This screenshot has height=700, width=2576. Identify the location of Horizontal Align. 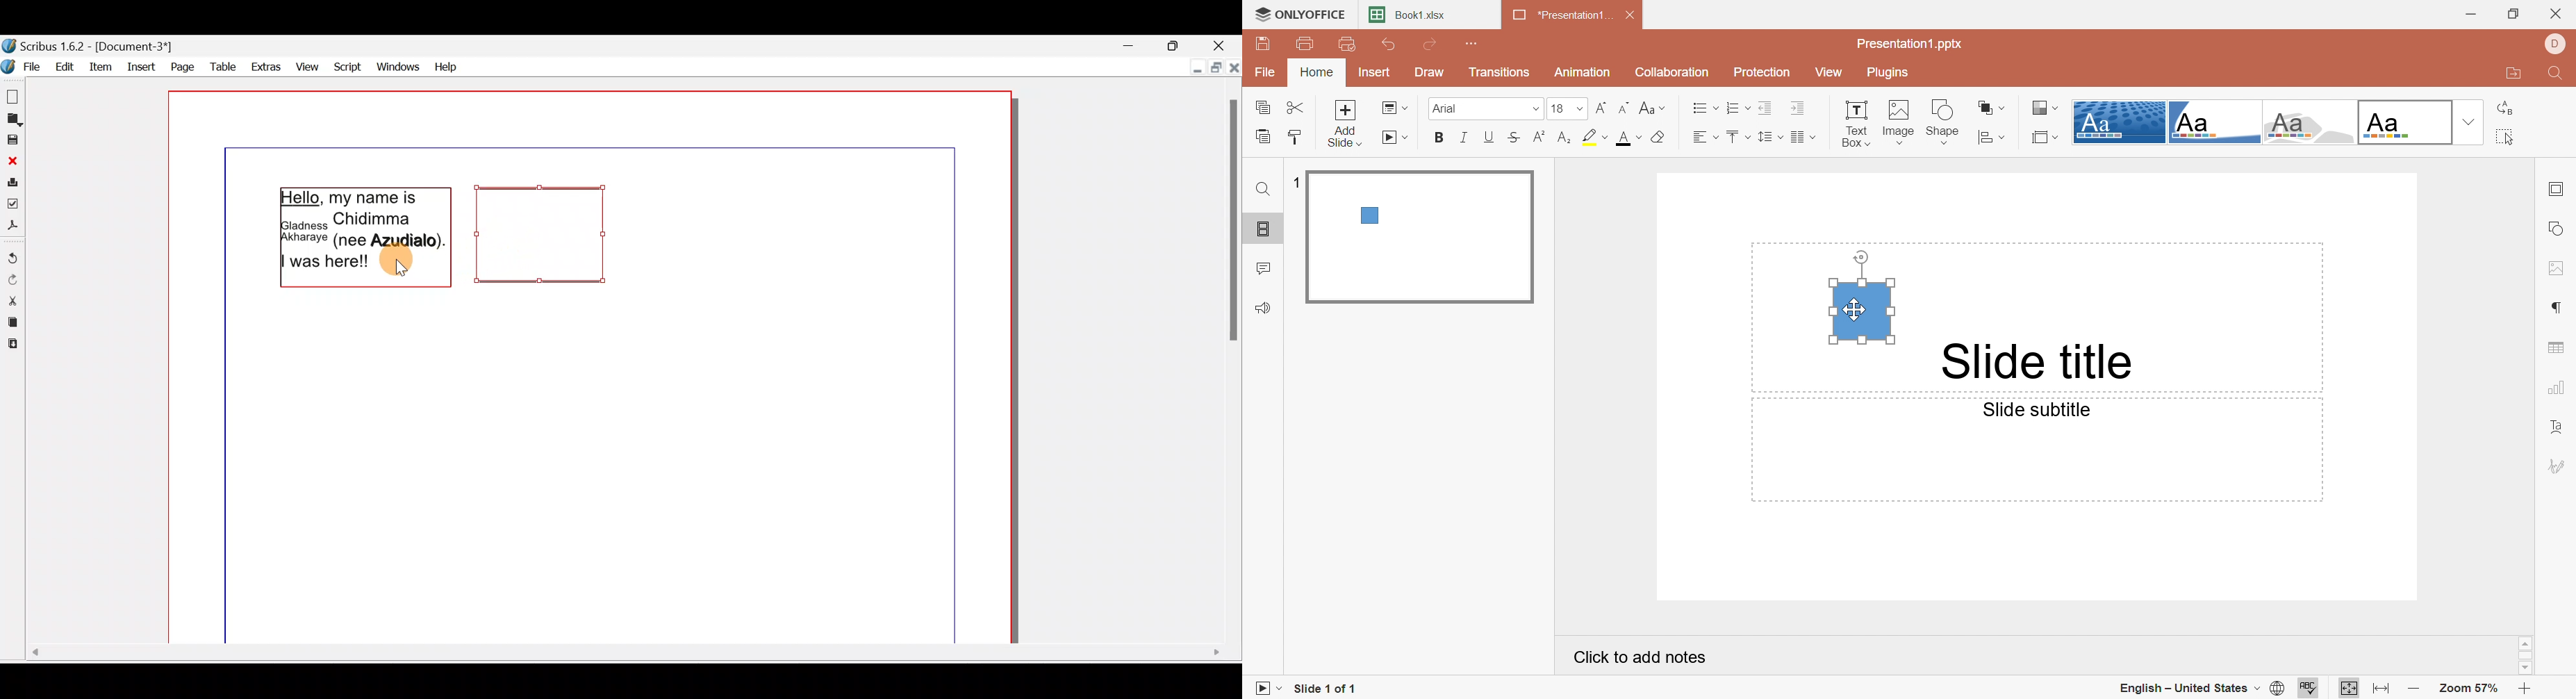
(1703, 138).